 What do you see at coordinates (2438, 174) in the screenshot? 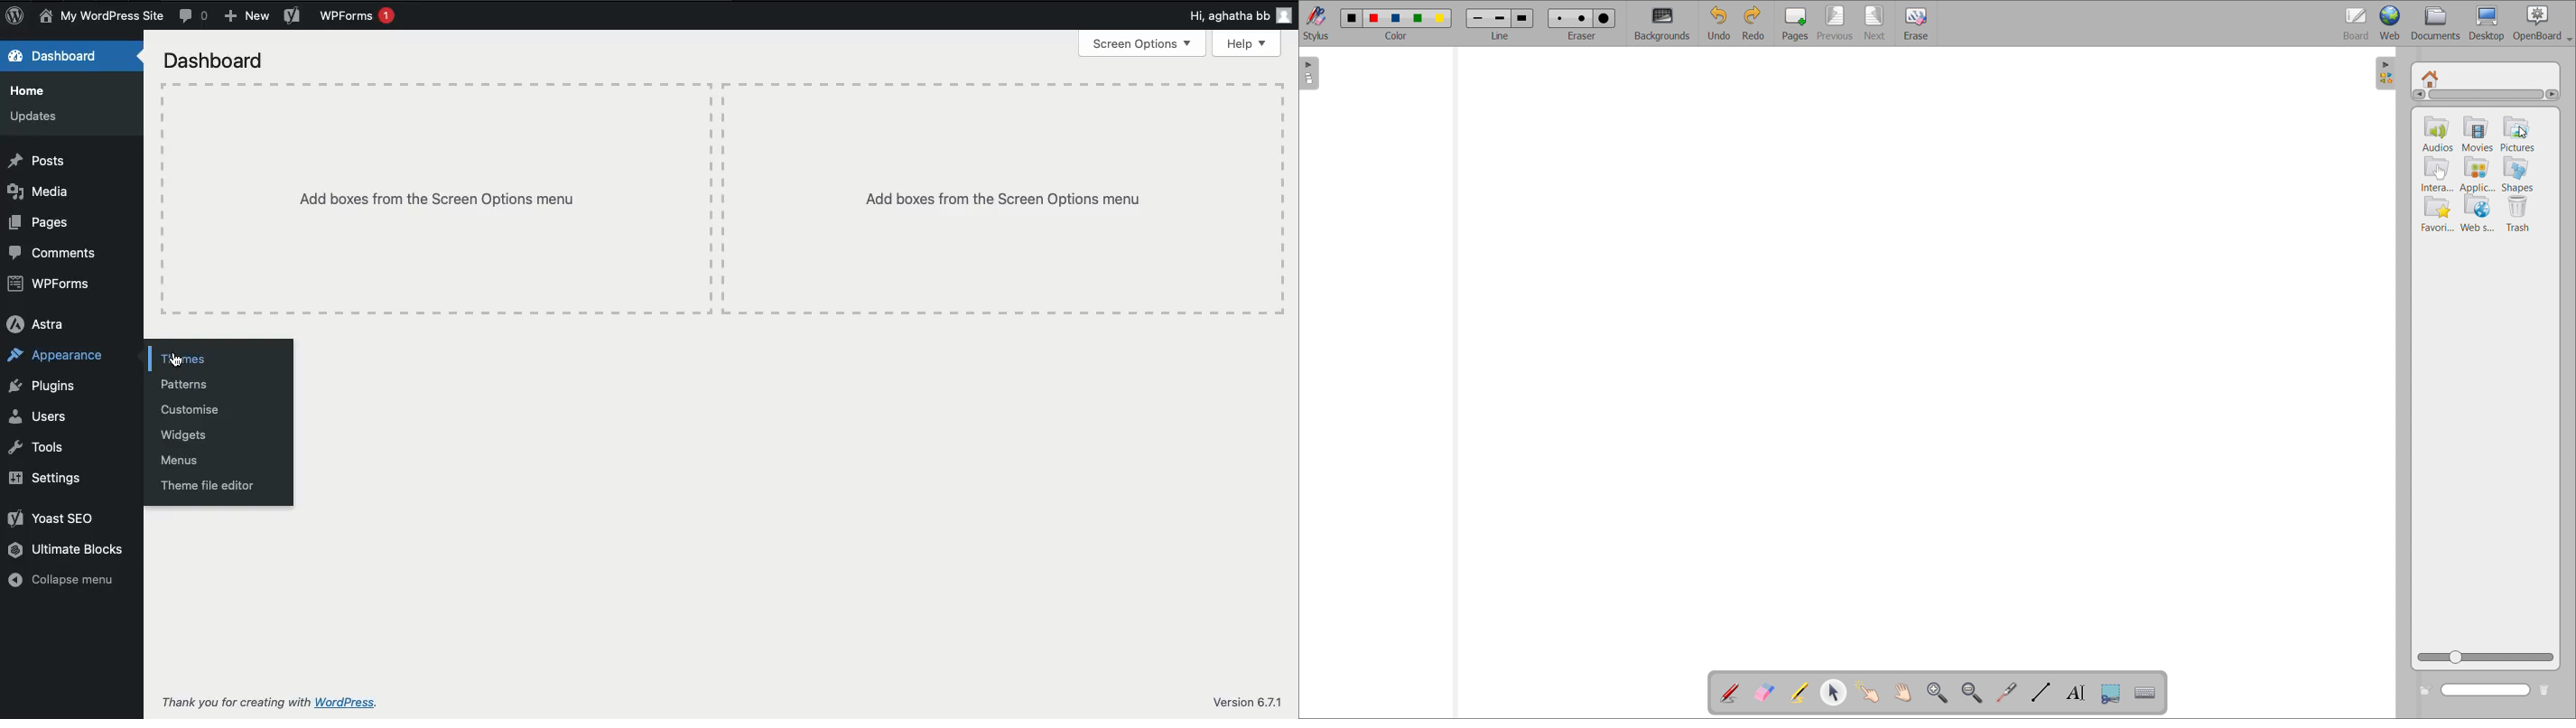
I see `intera..` at bounding box center [2438, 174].